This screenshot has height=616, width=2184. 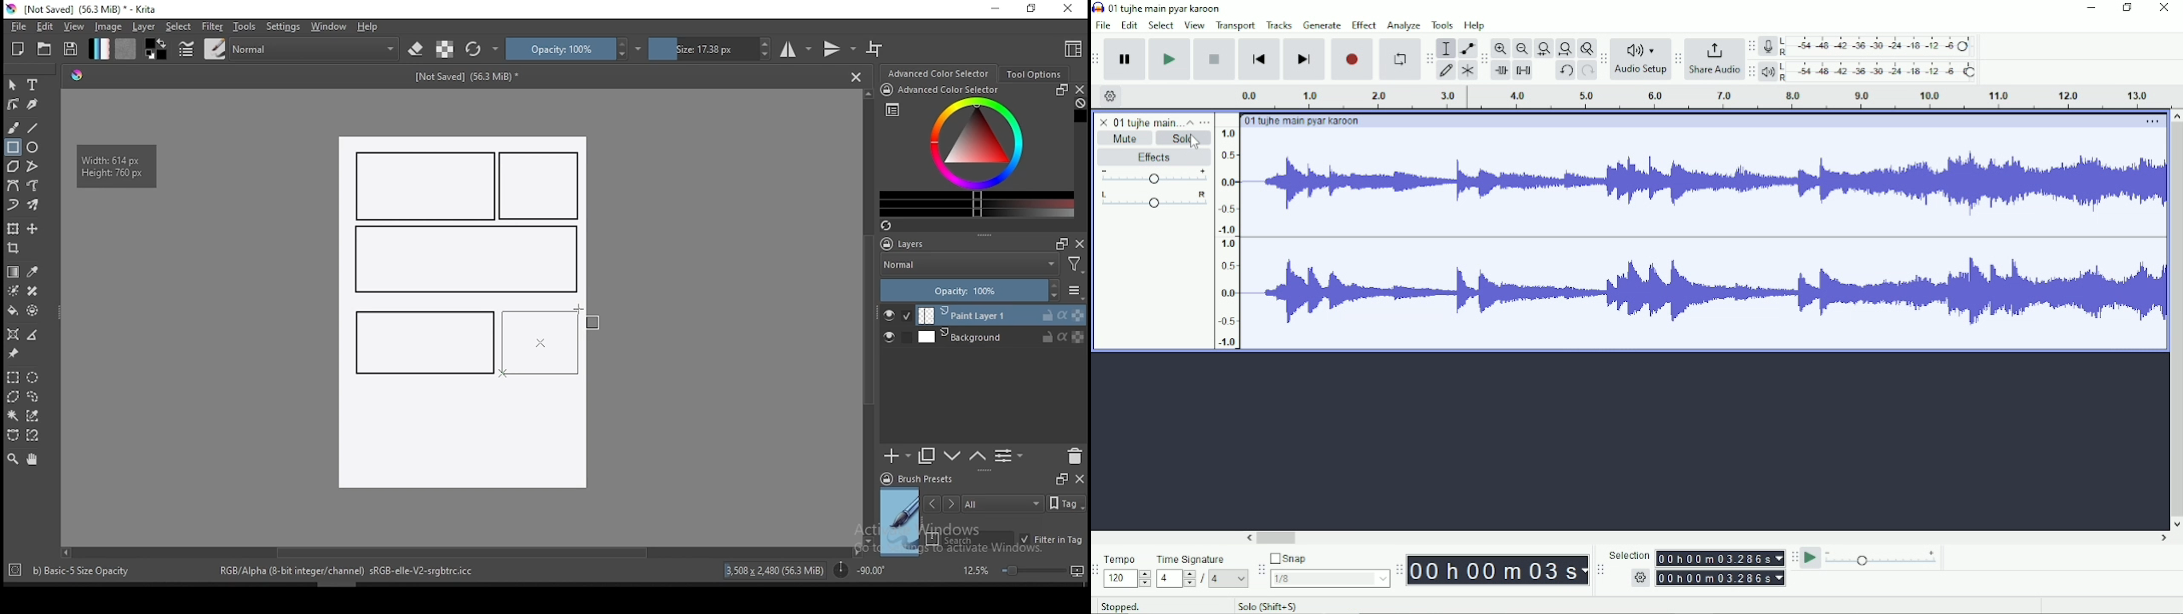 I want to click on active rectangle, so click(x=539, y=344).